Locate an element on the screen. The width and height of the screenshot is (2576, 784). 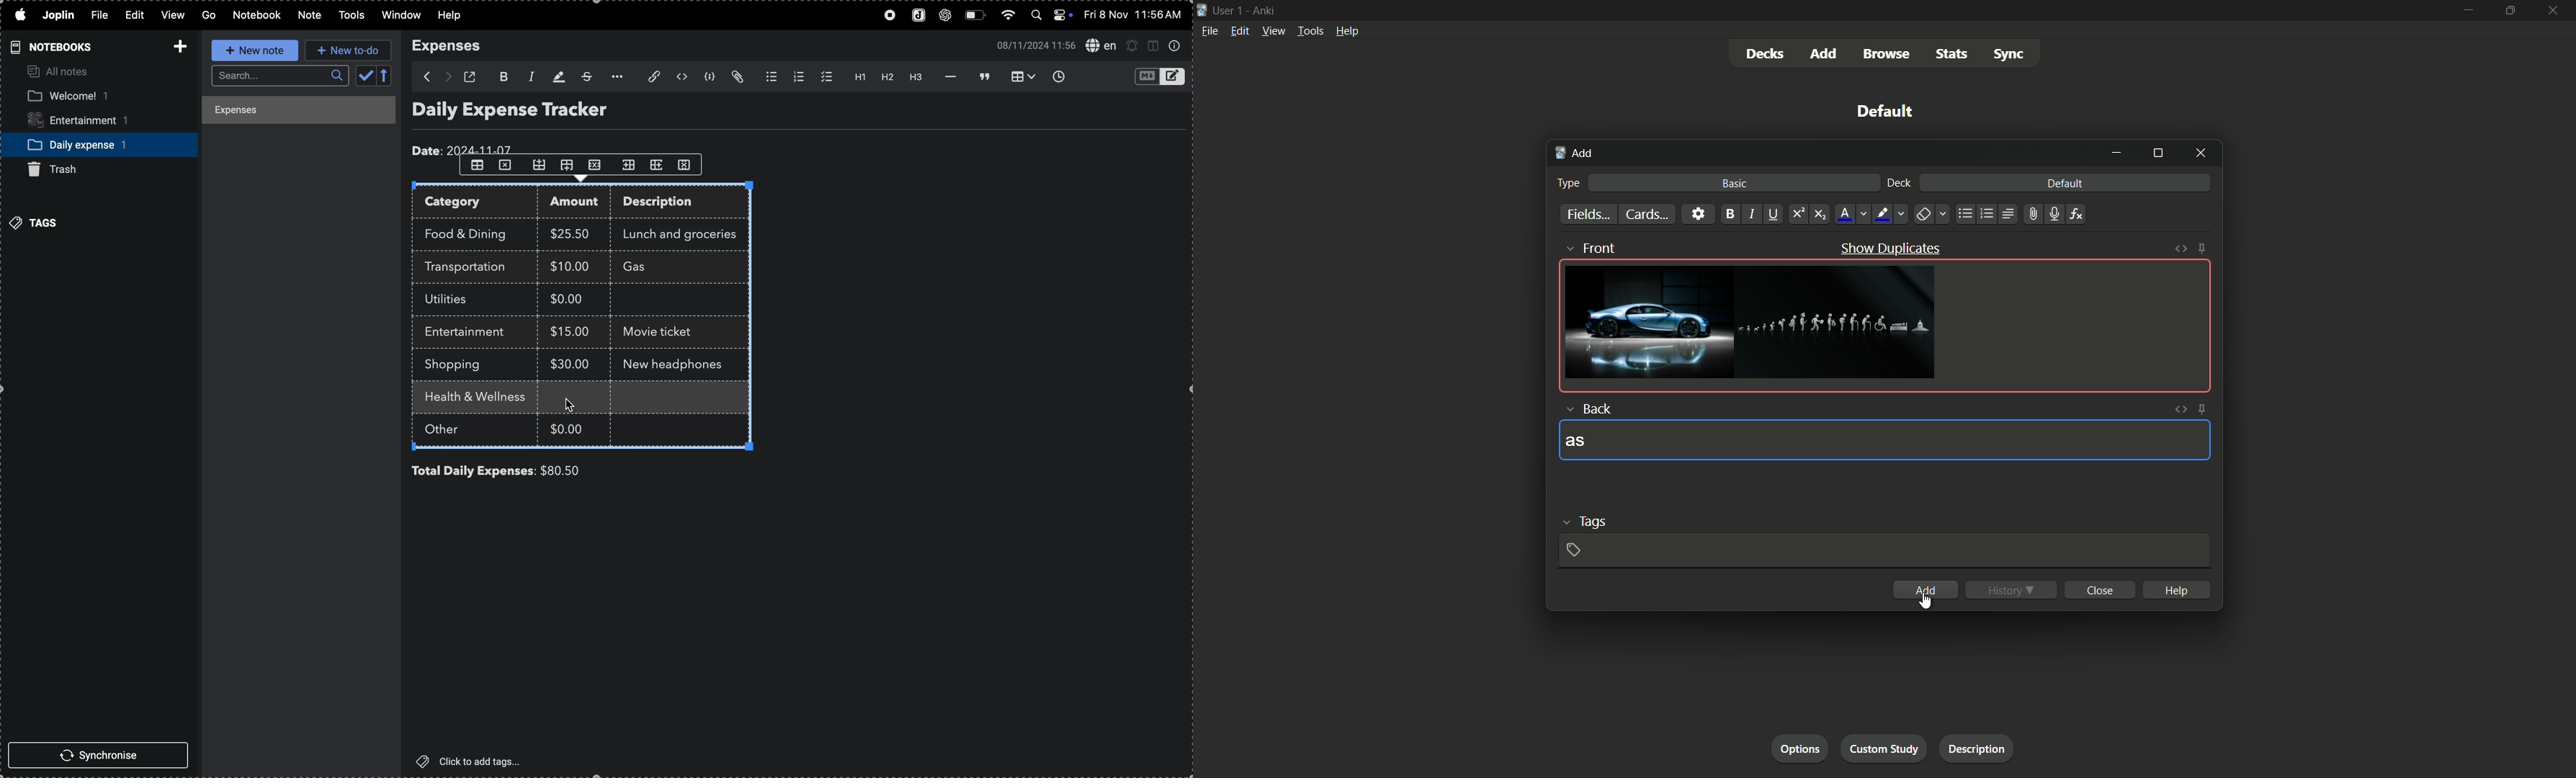
click to add tags is located at coordinates (474, 761).